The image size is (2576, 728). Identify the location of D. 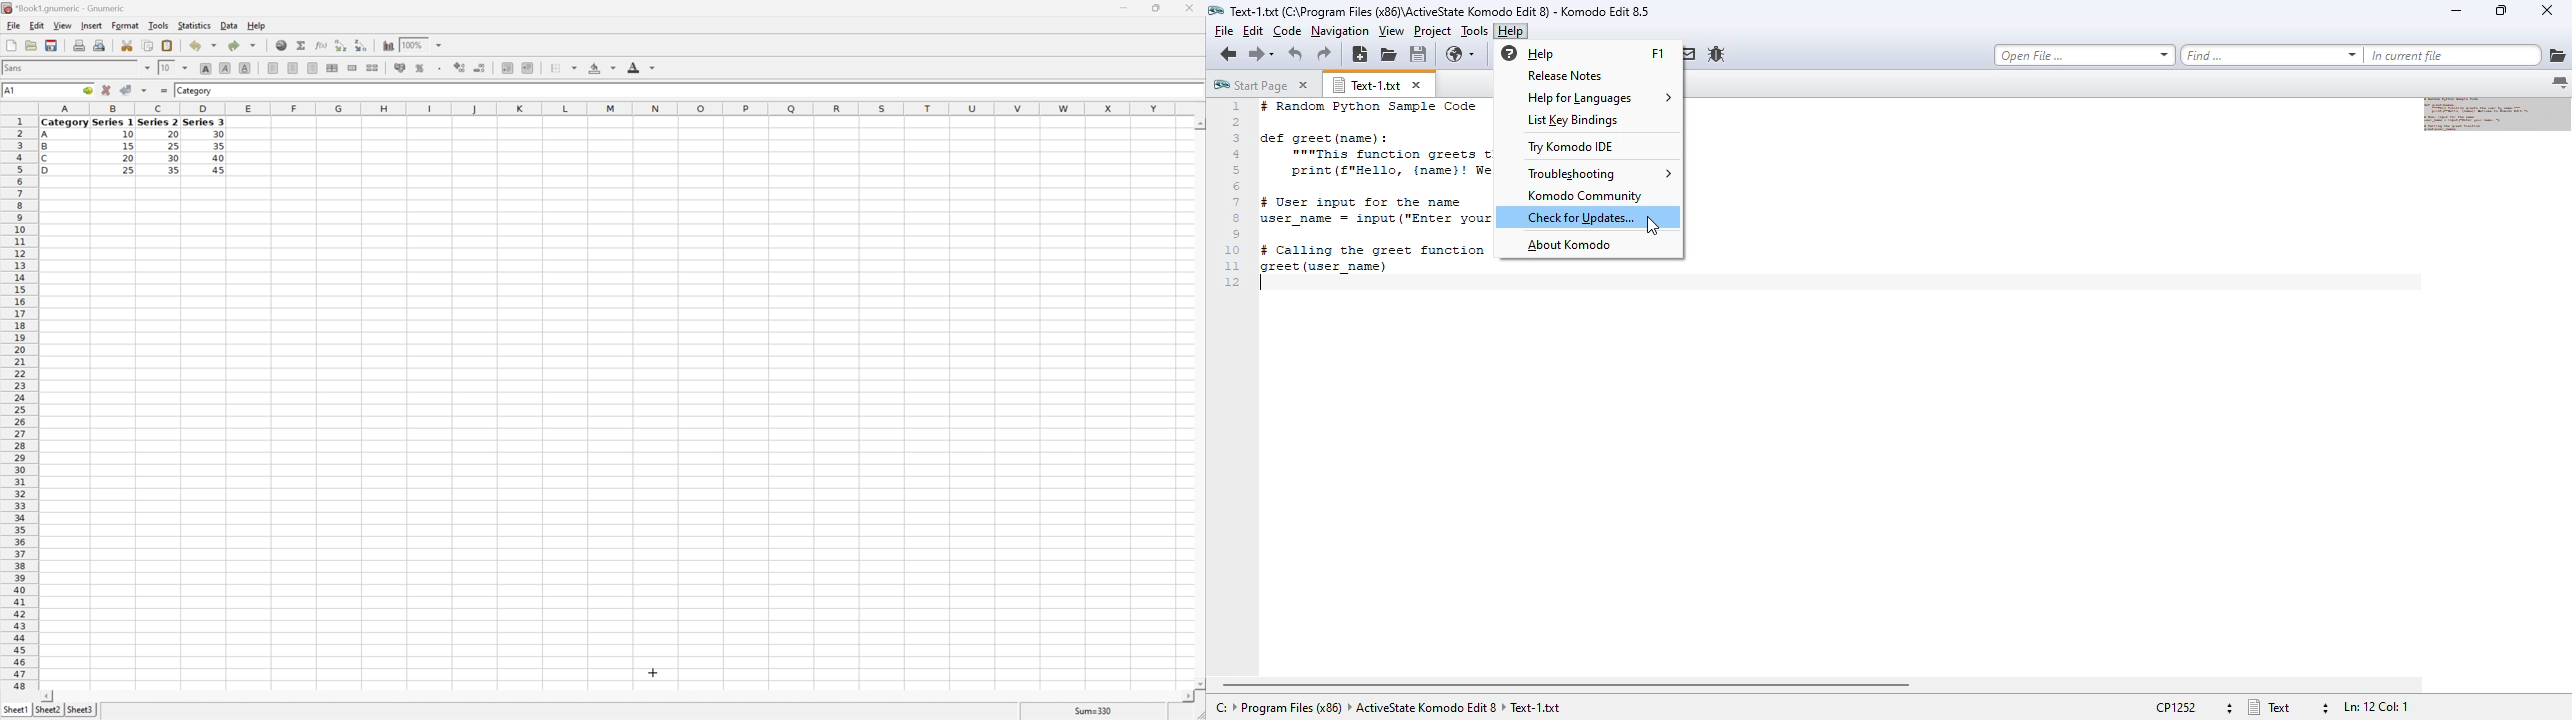
(50, 170).